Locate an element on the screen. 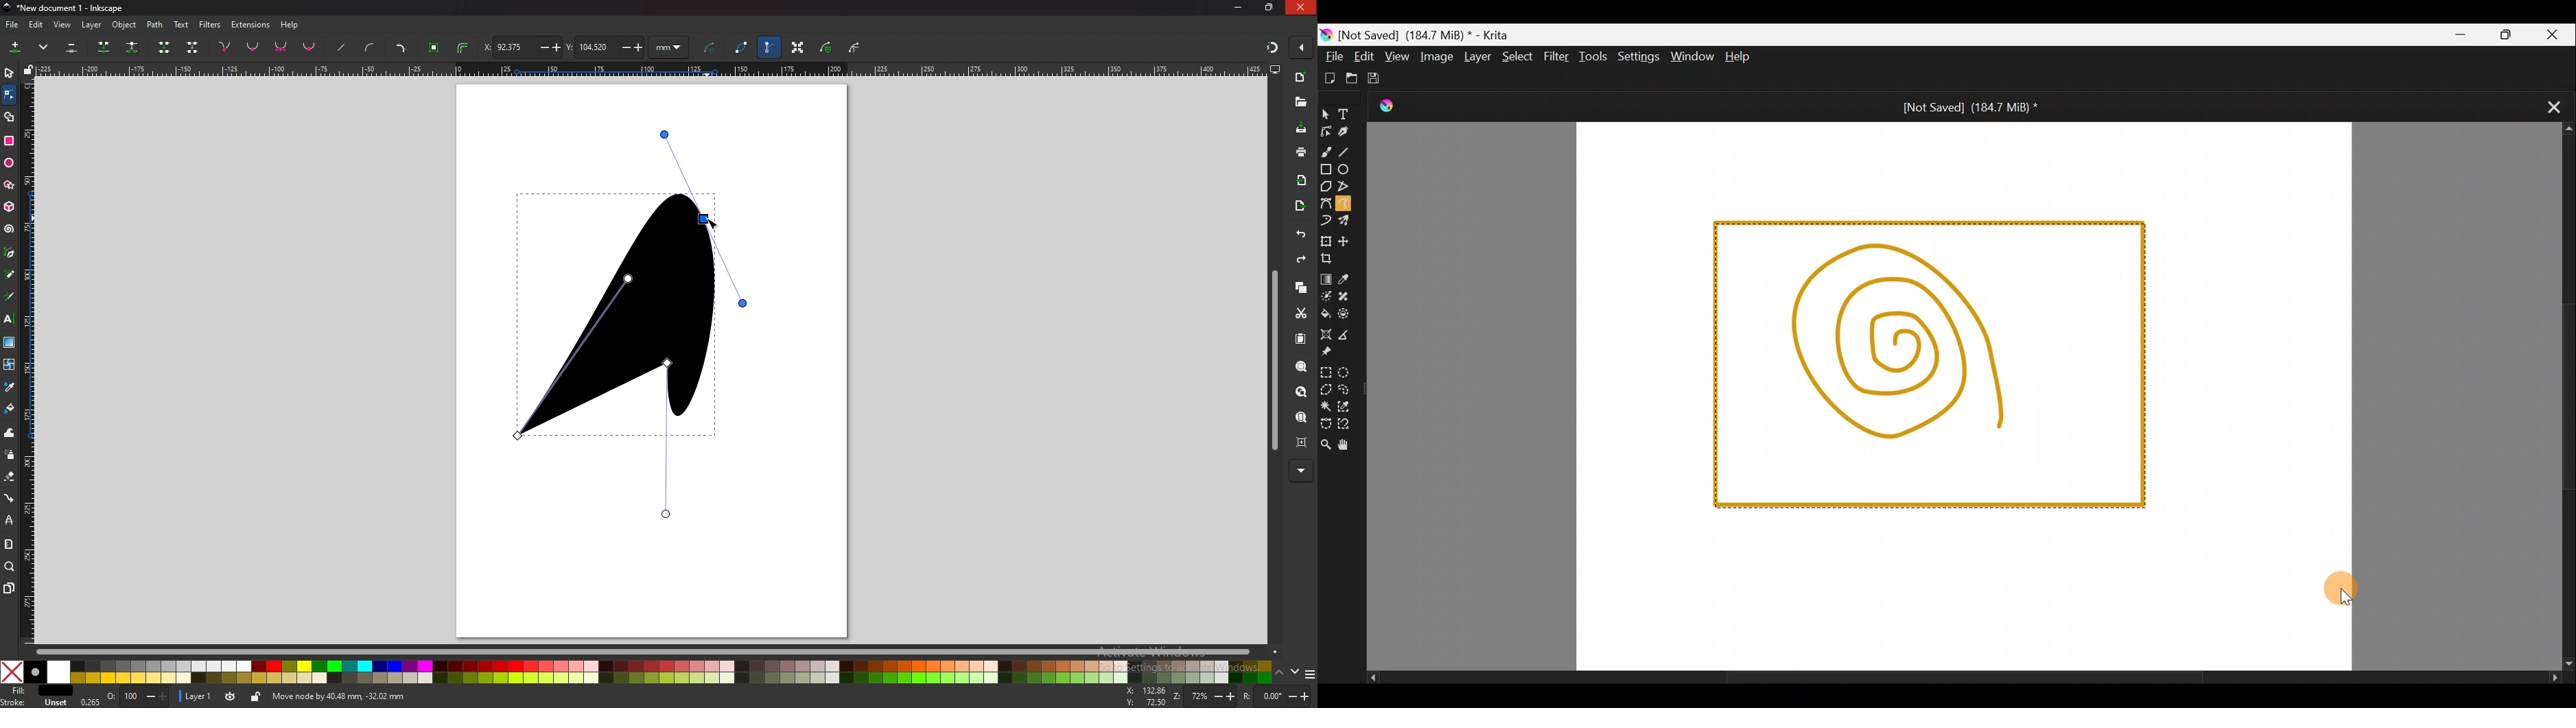  show bezier handle is located at coordinates (769, 47).